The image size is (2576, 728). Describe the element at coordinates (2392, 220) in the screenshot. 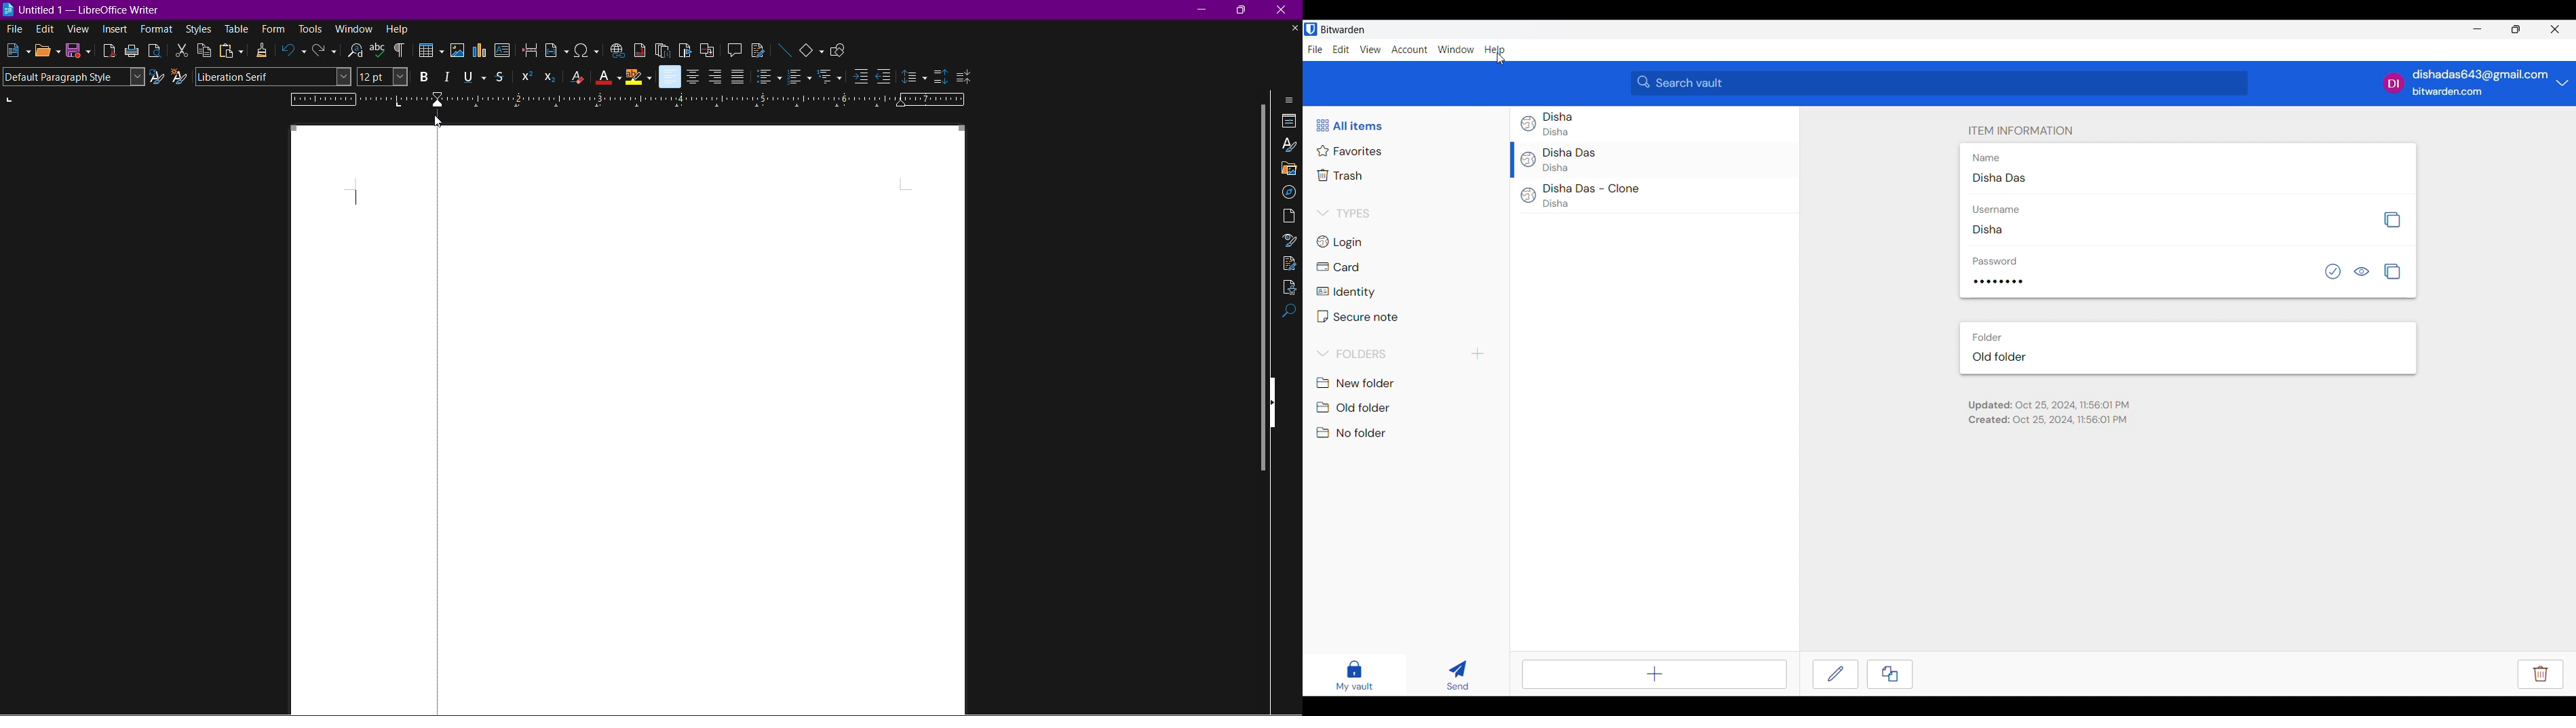

I see `Copy respective detail` at that location.